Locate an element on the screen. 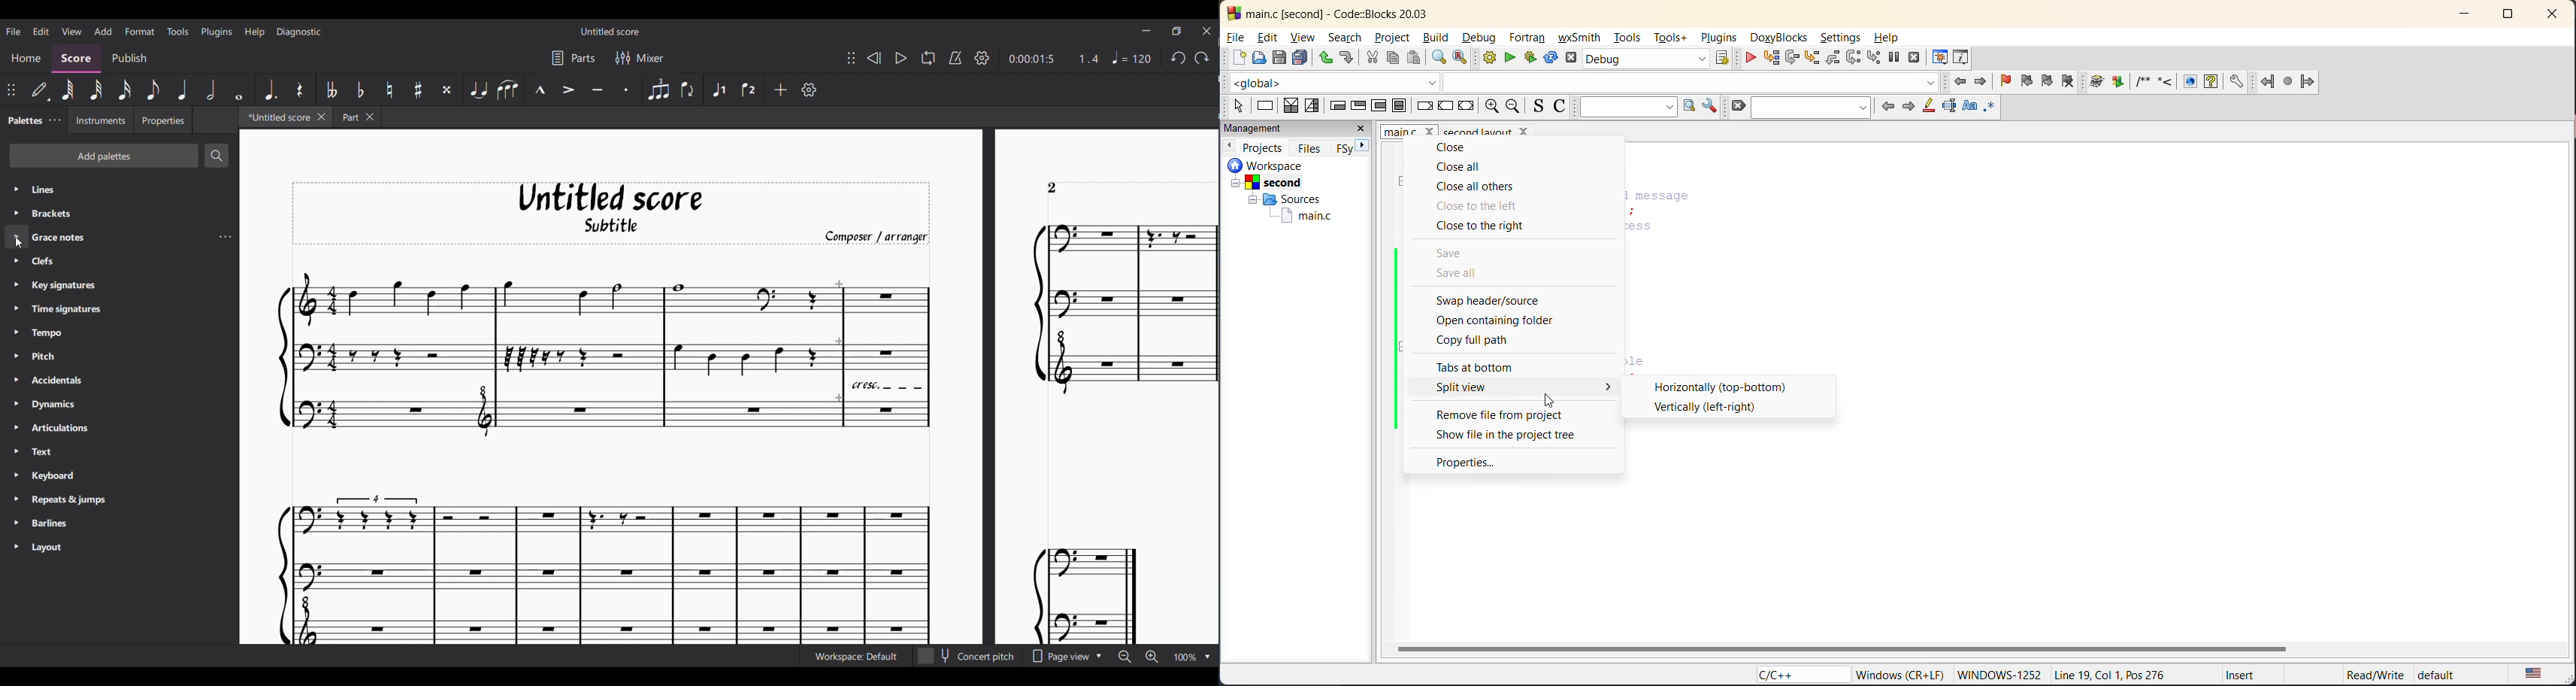 This screenshot has width=2576, height=700. Line 19, Col 1, Pos 276 is located at coordinates (2116, 675).